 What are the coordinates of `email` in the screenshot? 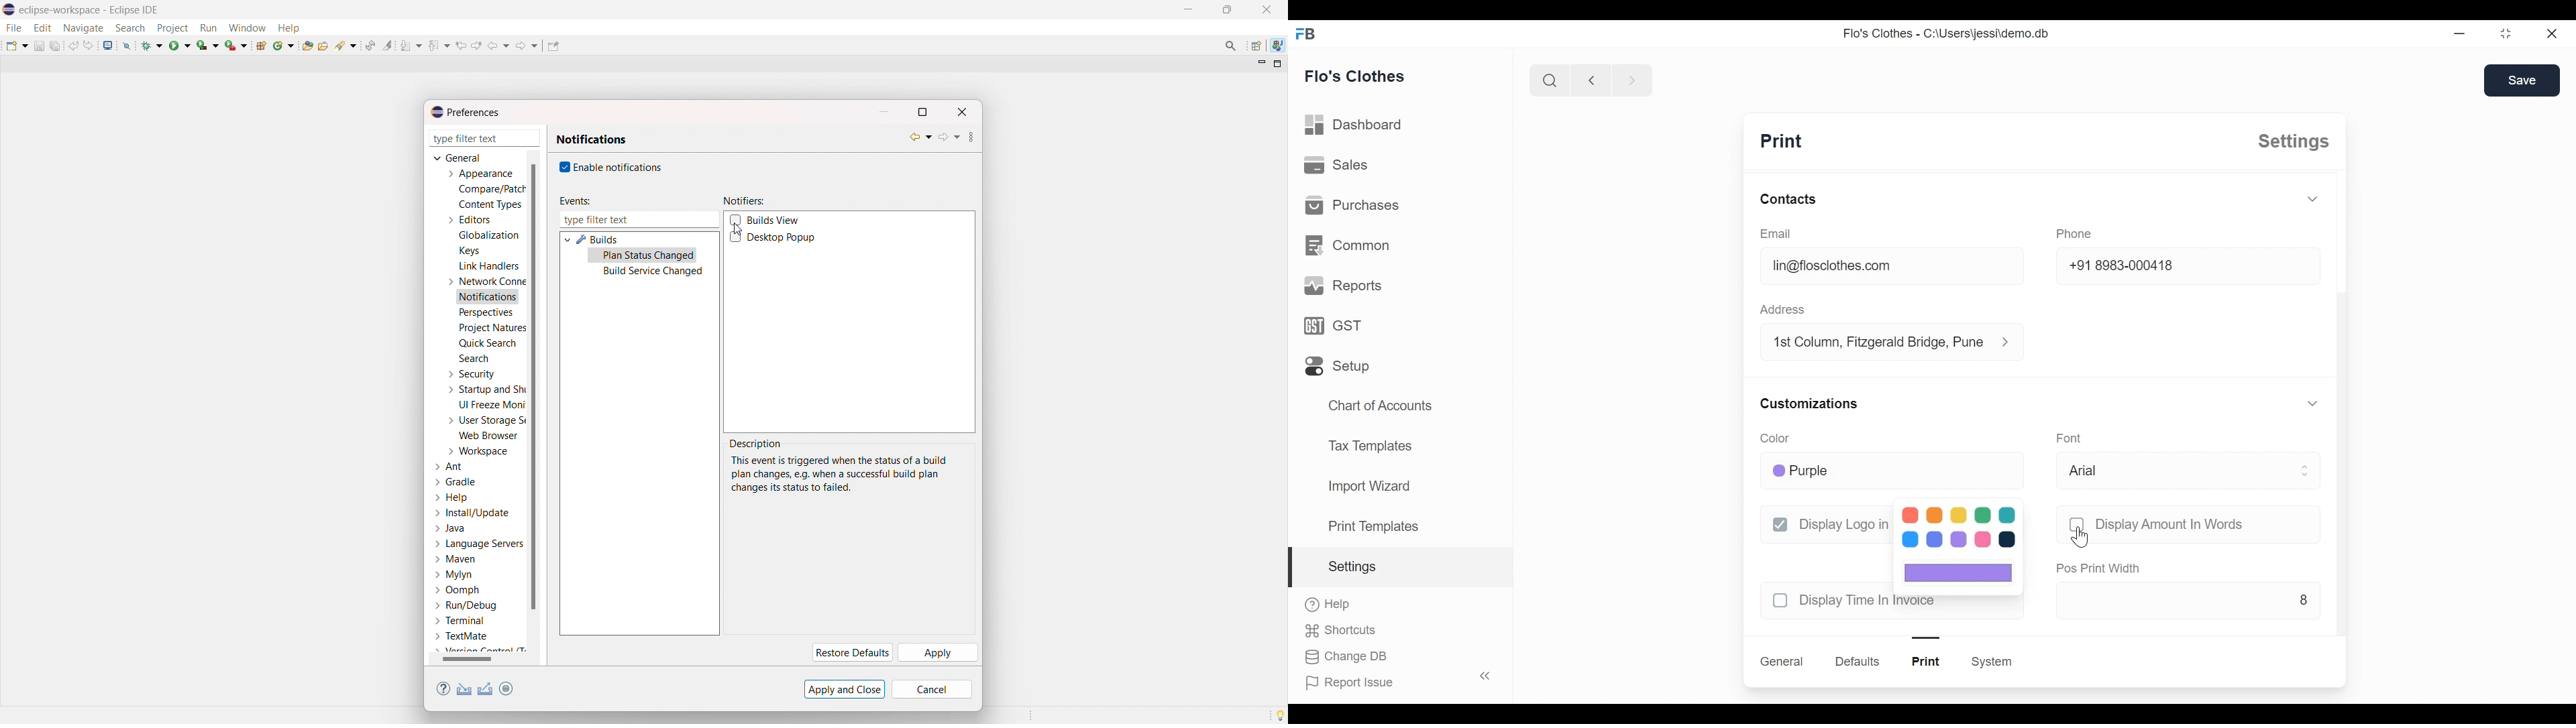 It's located at (1777, 233).